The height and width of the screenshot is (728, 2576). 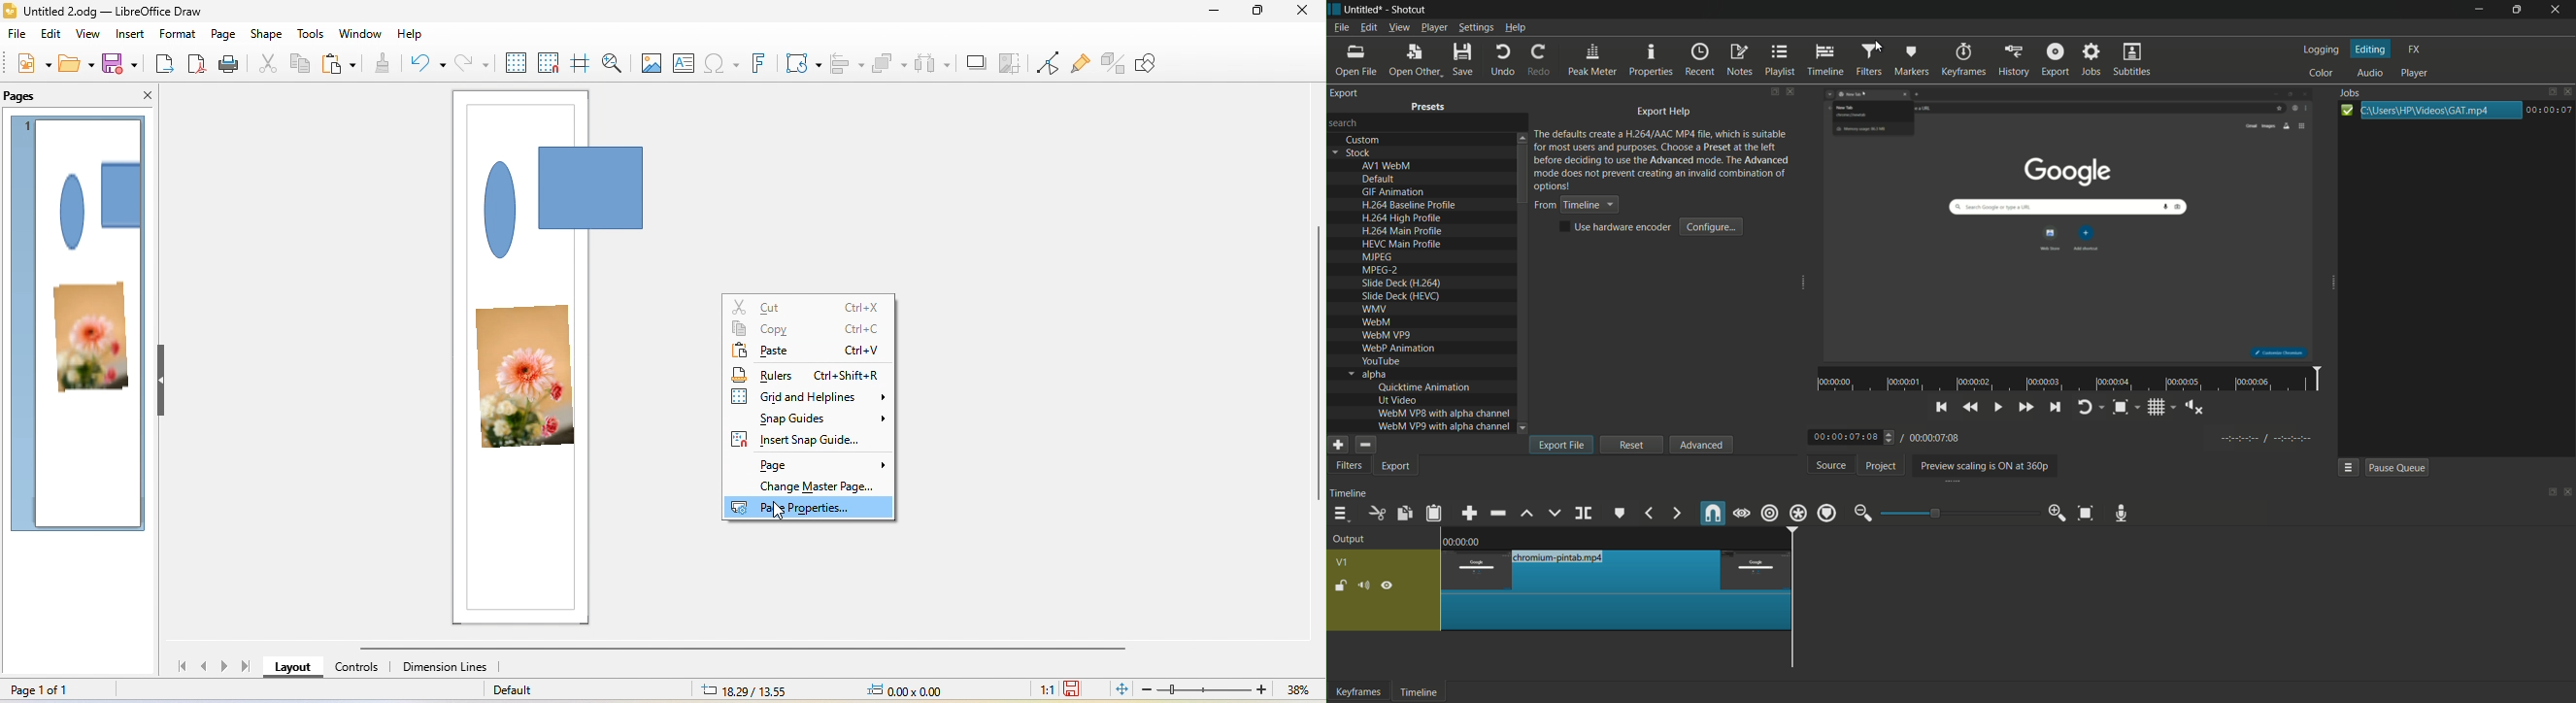 What do you see at coordinates (812, 306) in the screenshot?
I see `cut` at bounding box center [812, 306].